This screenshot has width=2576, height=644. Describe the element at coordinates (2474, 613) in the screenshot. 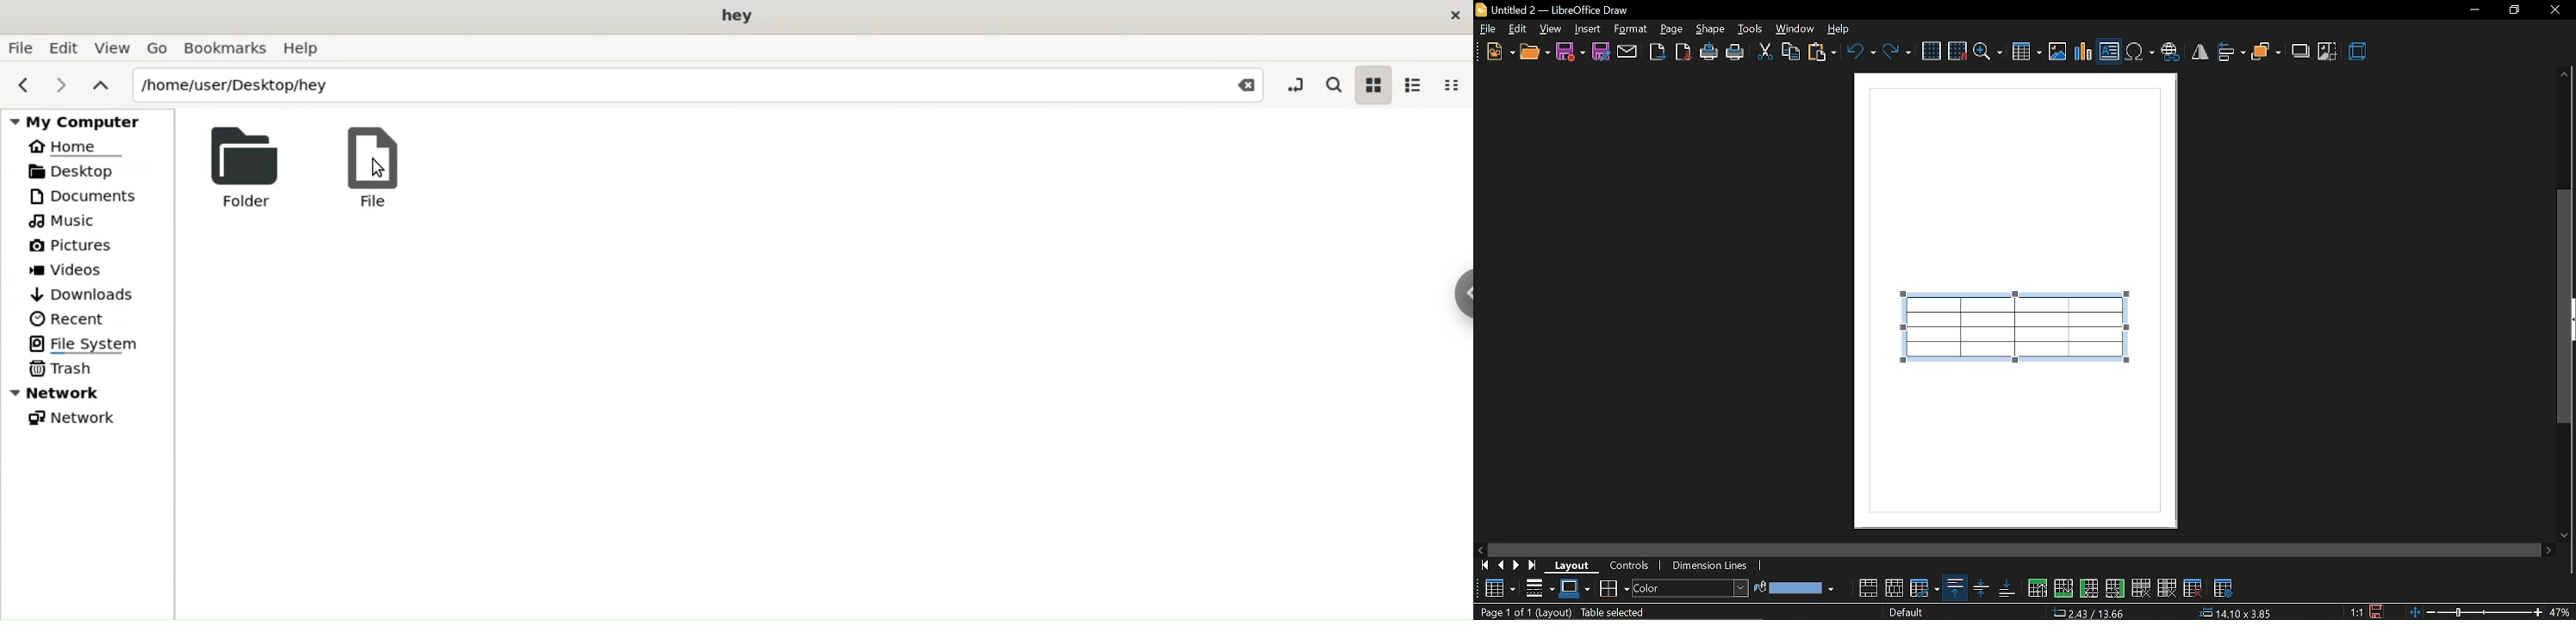

I see `zoom change` at that location.